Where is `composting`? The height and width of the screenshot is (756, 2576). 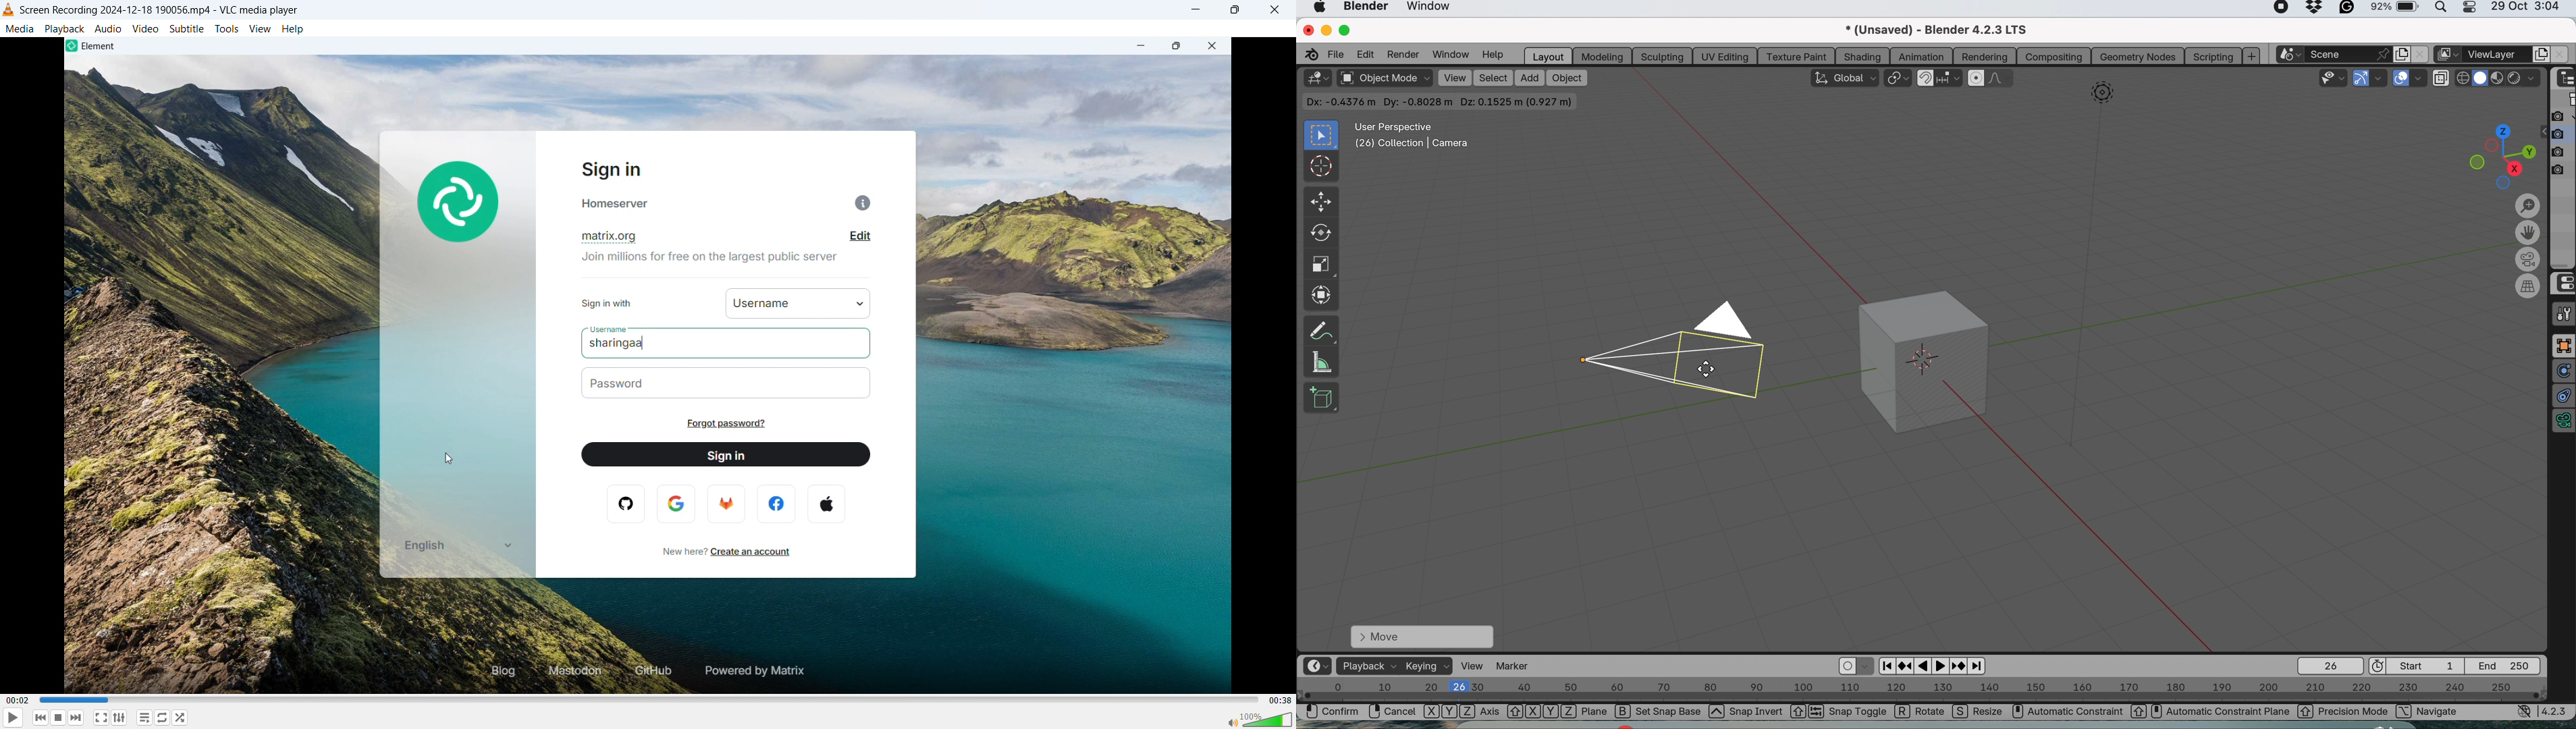 composting is located at coordinates (2056, 56).